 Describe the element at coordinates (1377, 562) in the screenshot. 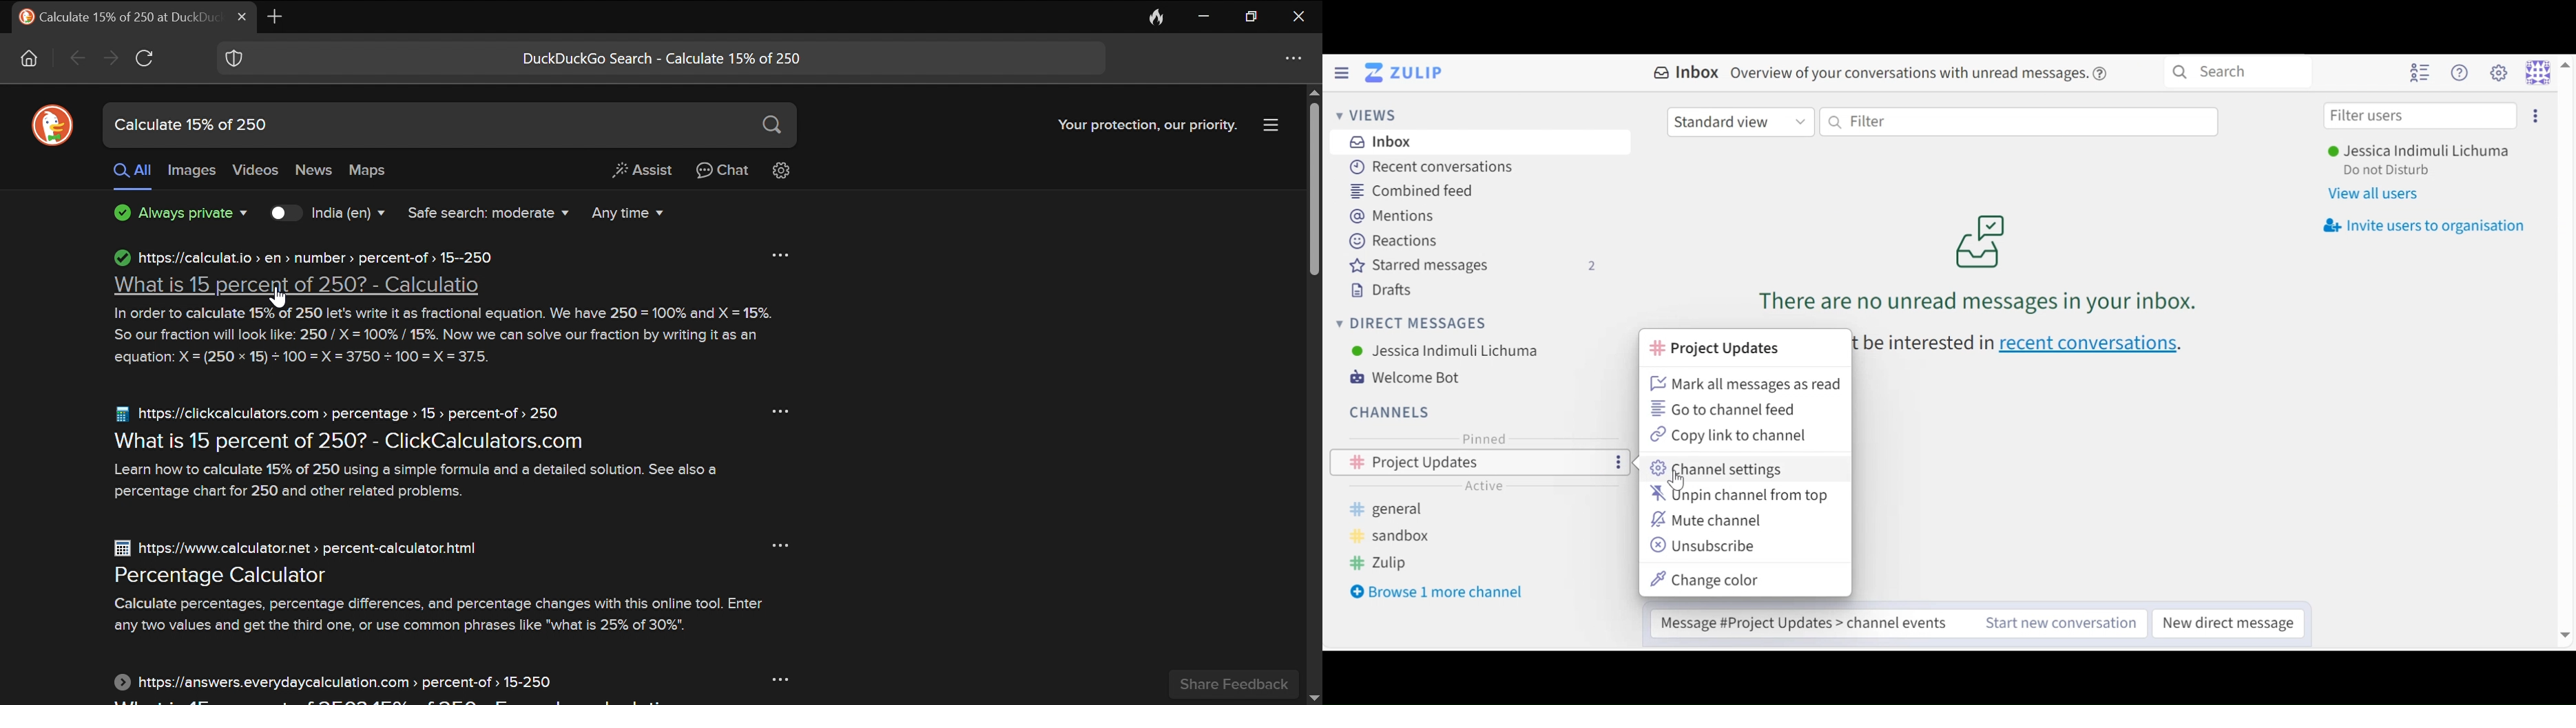

I see `zulip` at that location.